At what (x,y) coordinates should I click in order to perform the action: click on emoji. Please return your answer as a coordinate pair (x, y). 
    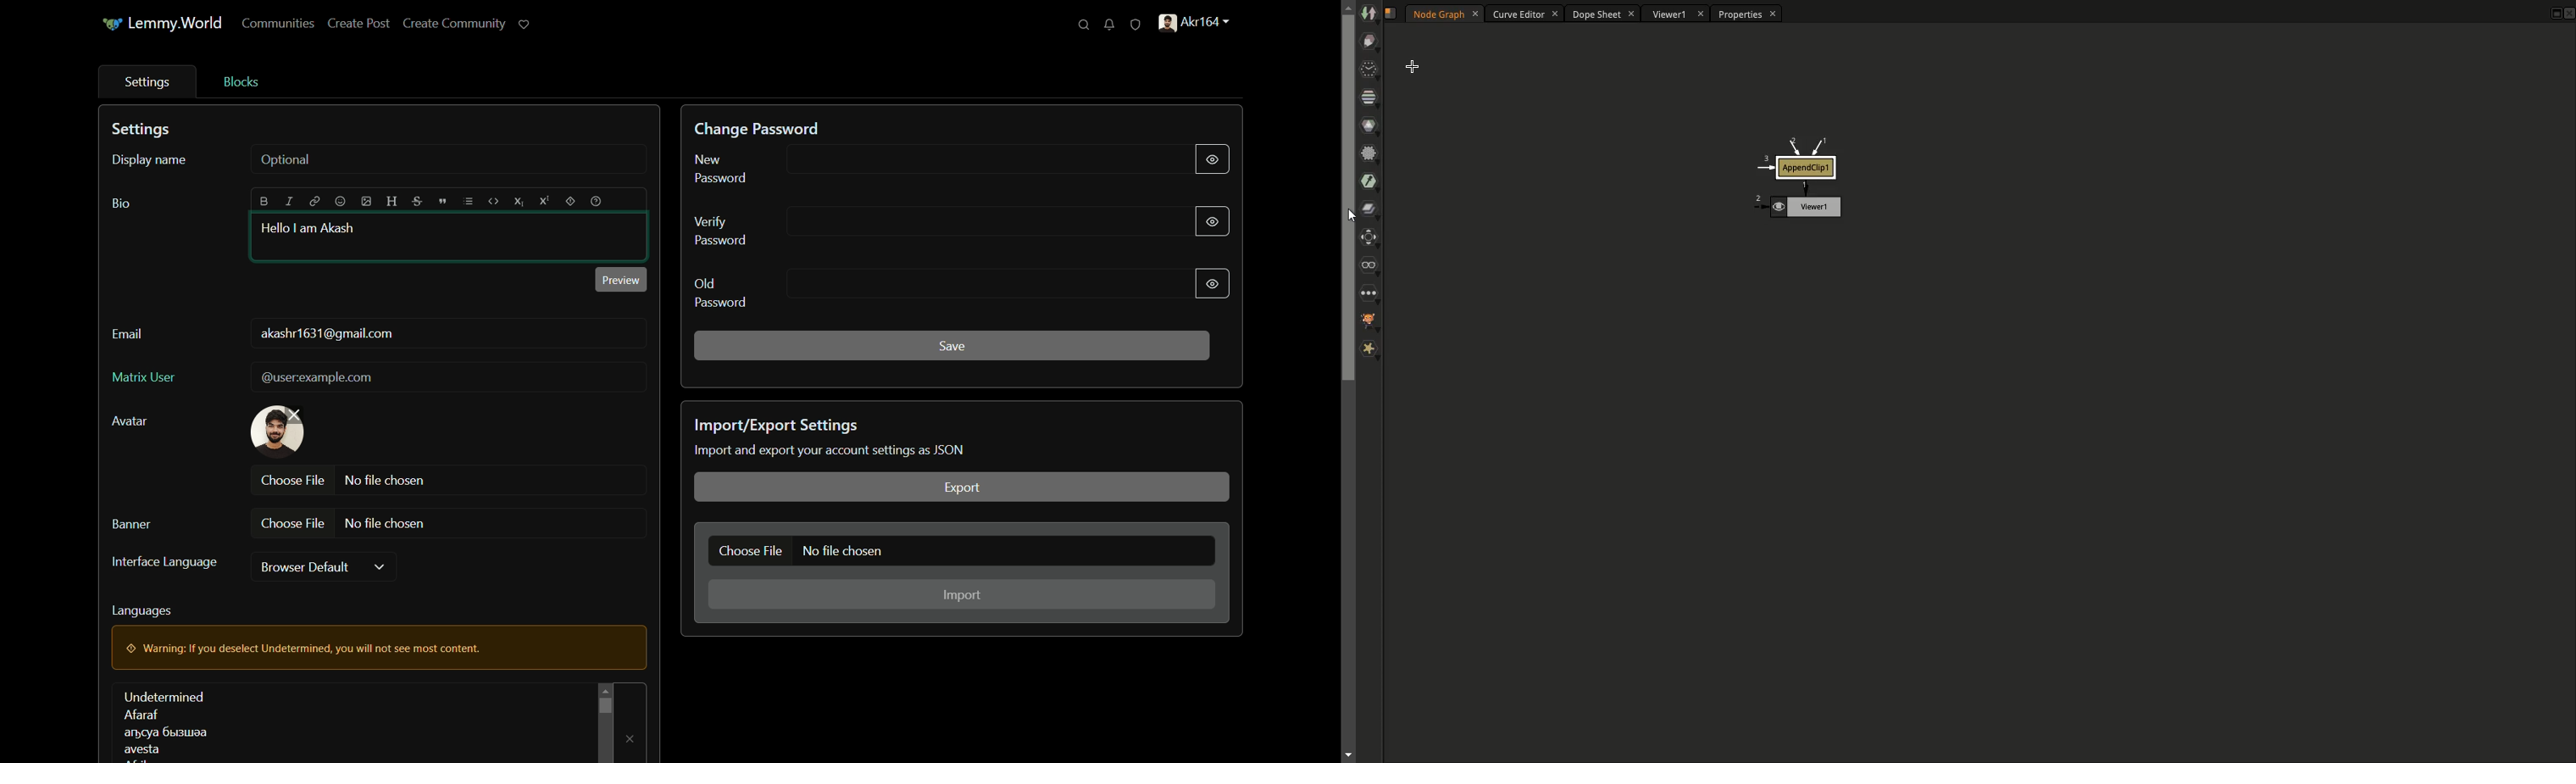
    Looking at the image, I should click on (341, 201).